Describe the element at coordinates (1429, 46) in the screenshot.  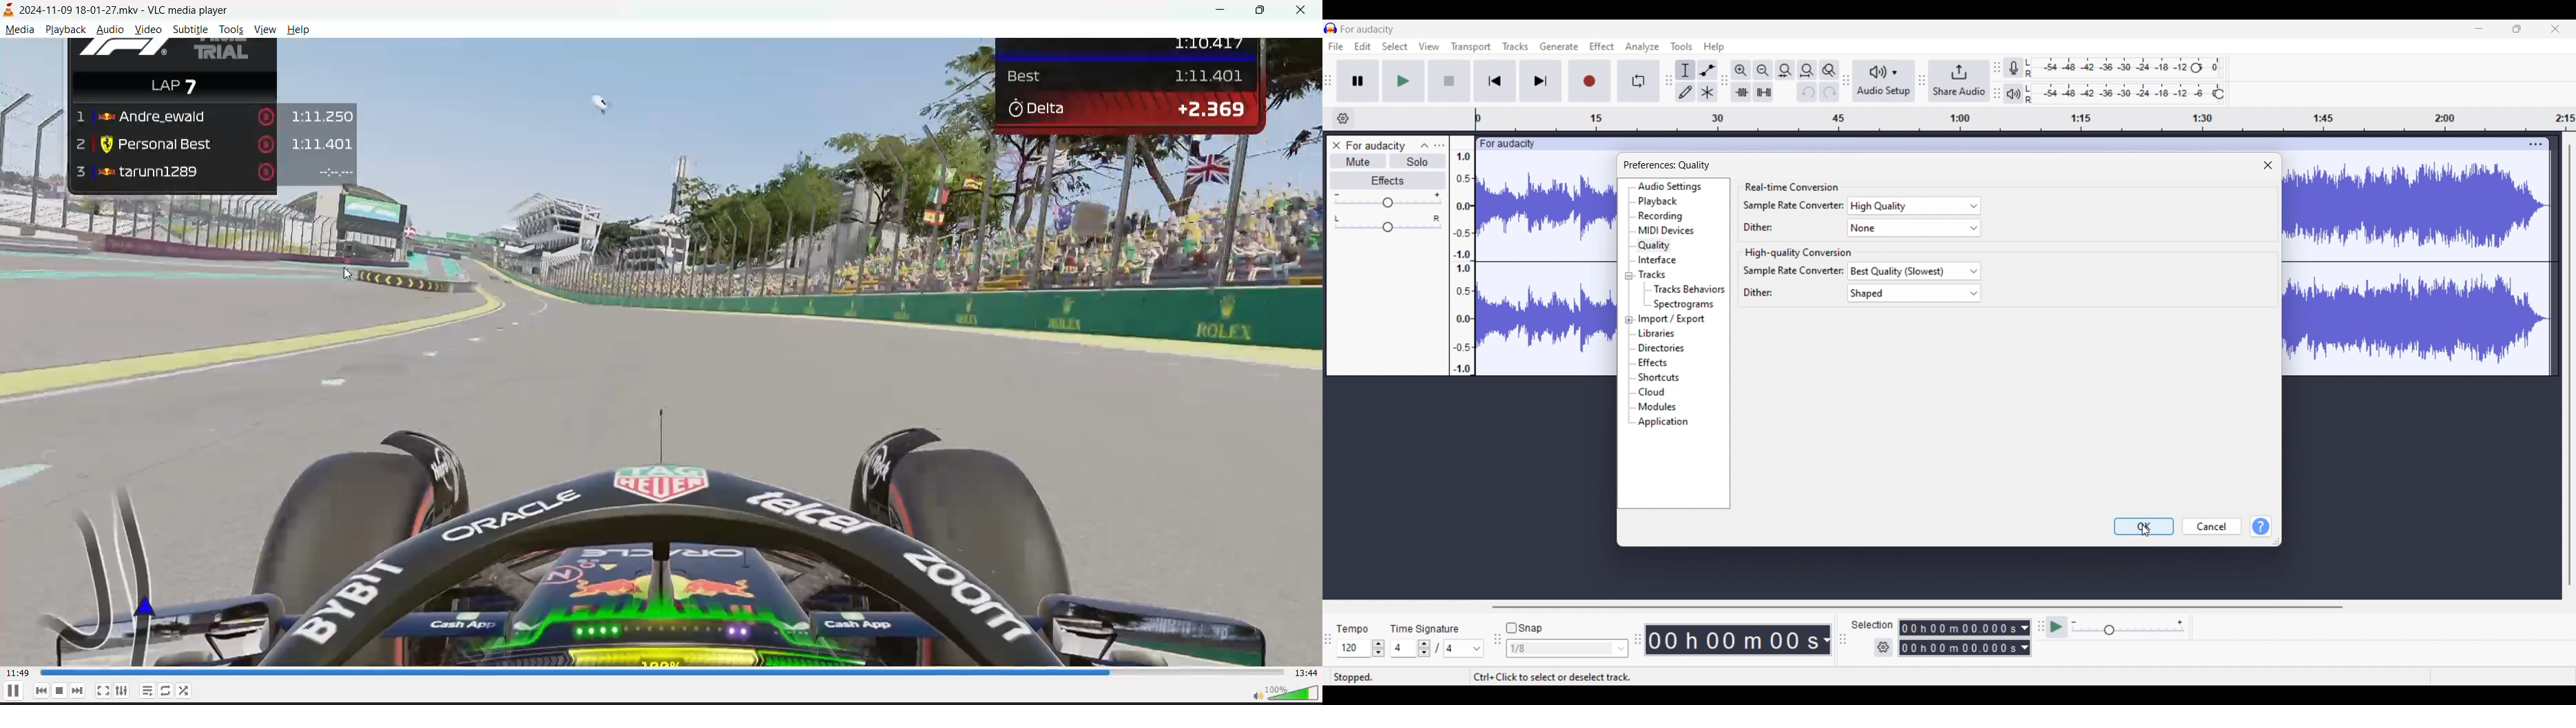
I see `View menu` at that location.